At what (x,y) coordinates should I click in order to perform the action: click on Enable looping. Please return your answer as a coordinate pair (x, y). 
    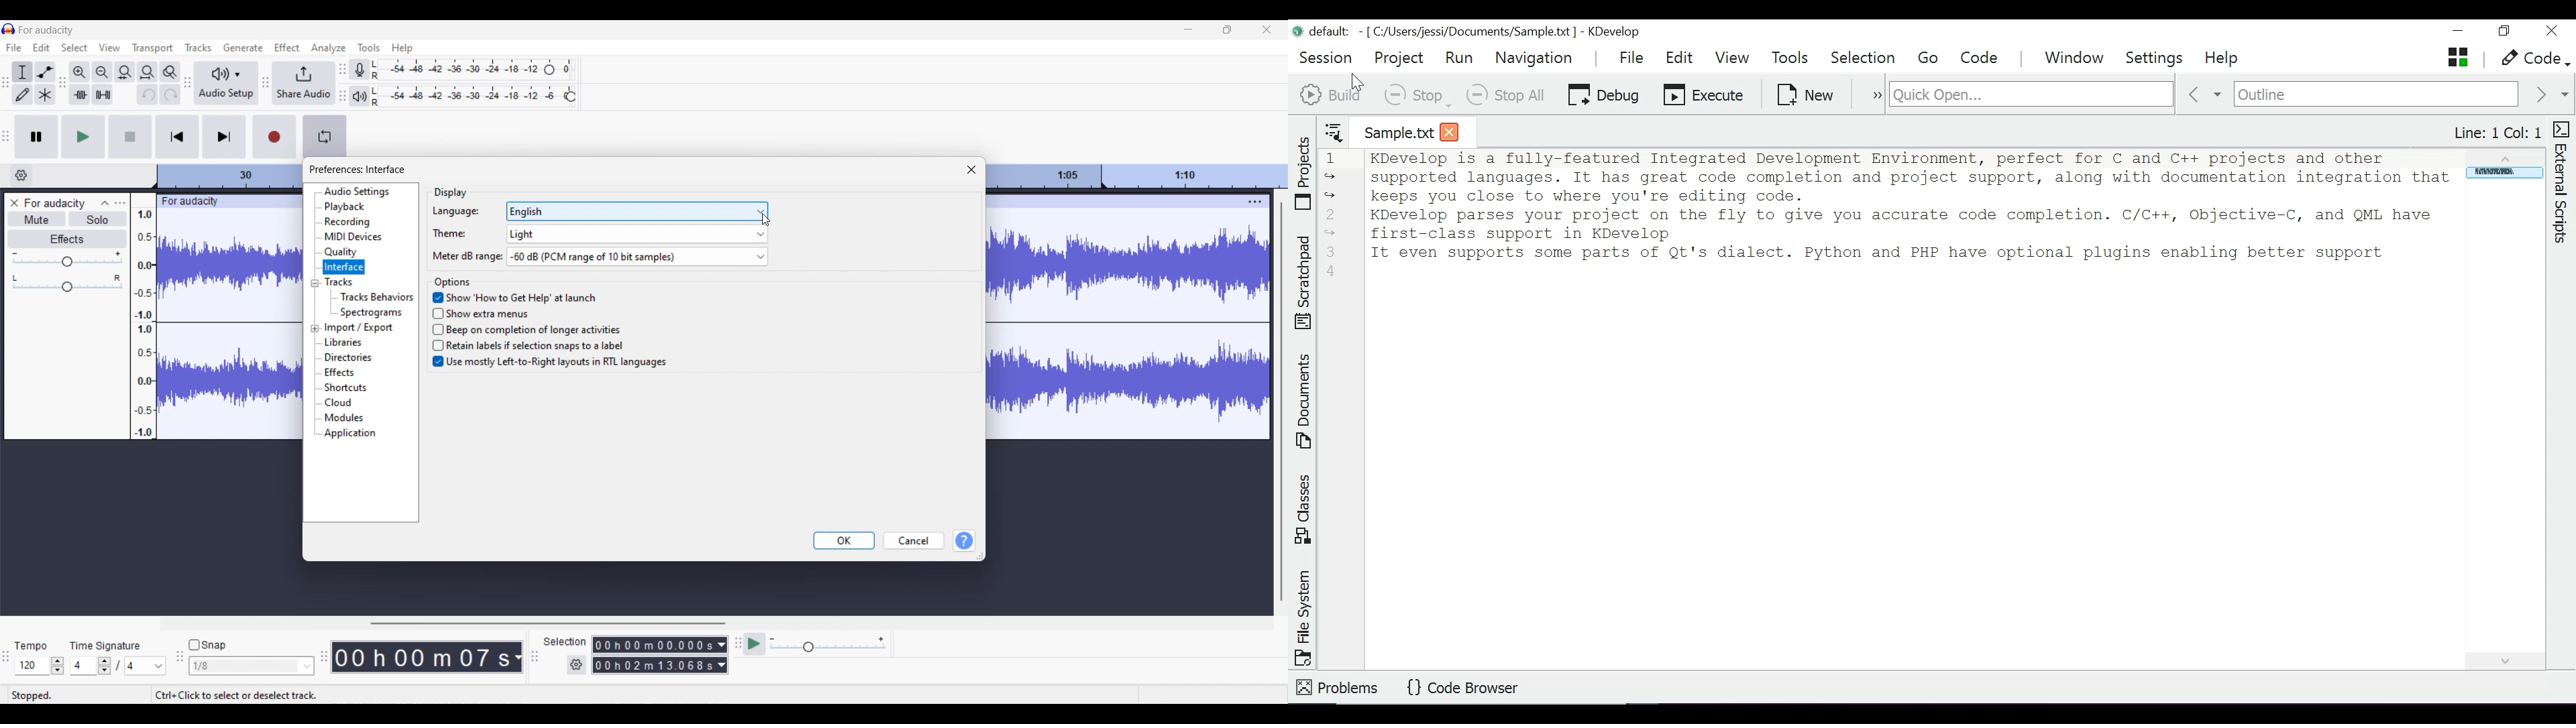
    Looking at the image, I should click on (325, 137).